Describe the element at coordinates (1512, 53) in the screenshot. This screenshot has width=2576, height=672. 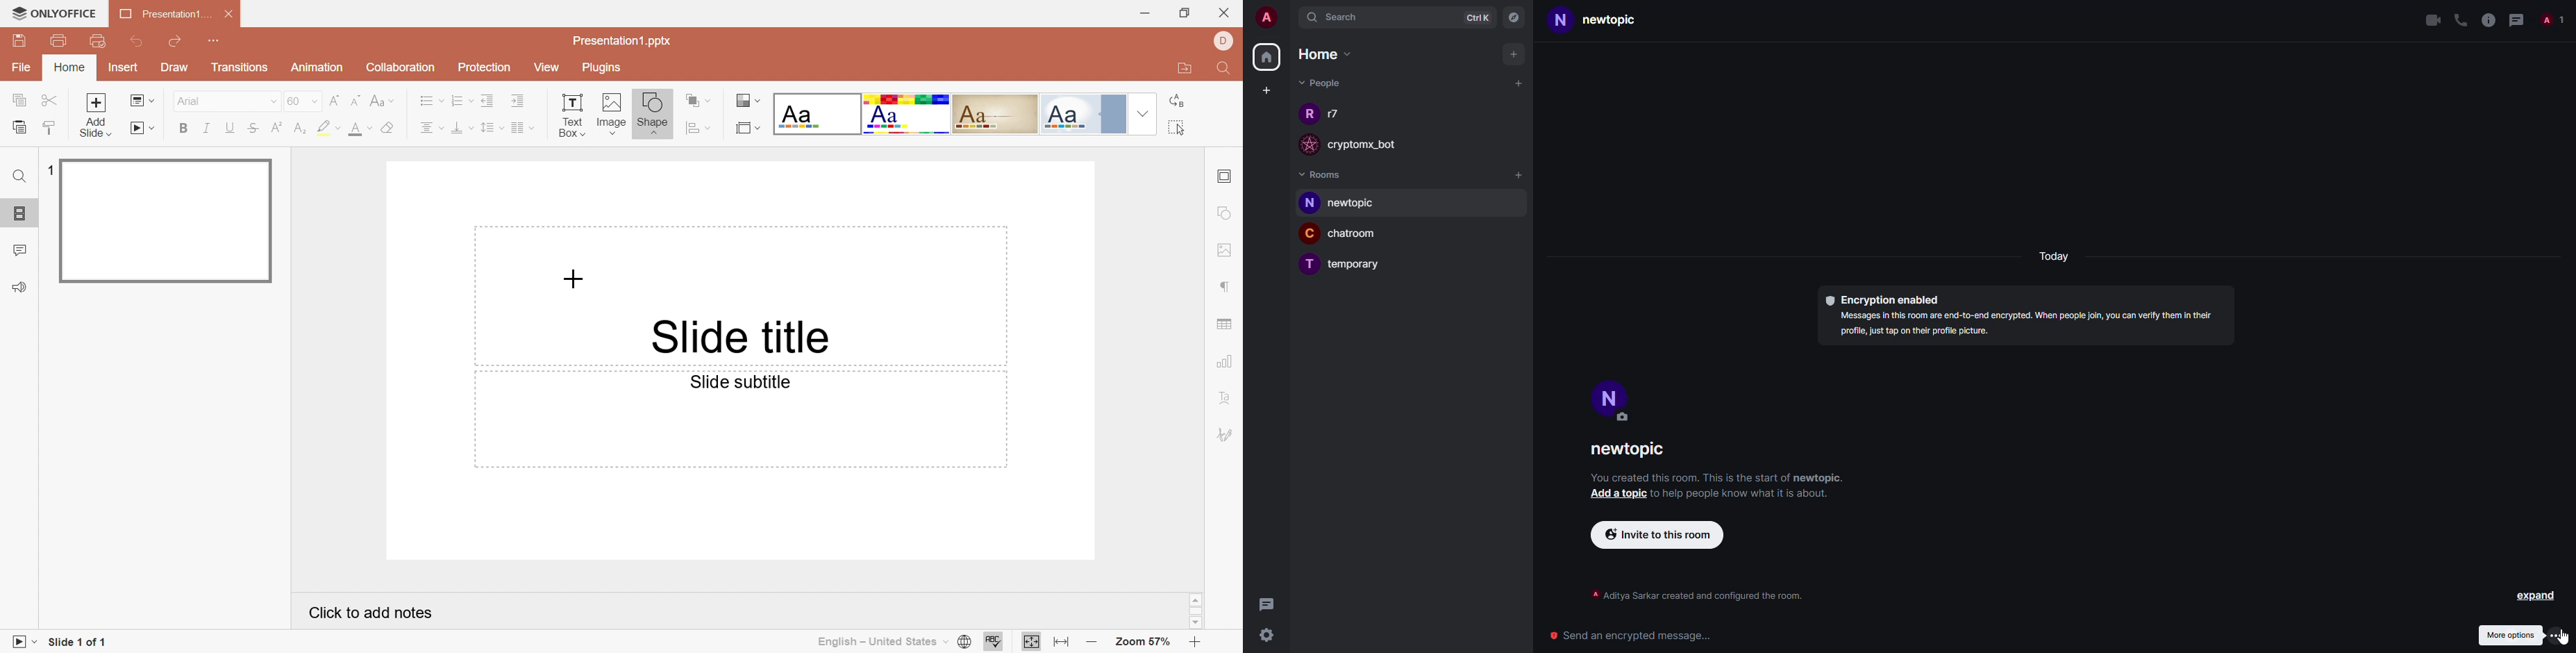
I see `add` at that location.